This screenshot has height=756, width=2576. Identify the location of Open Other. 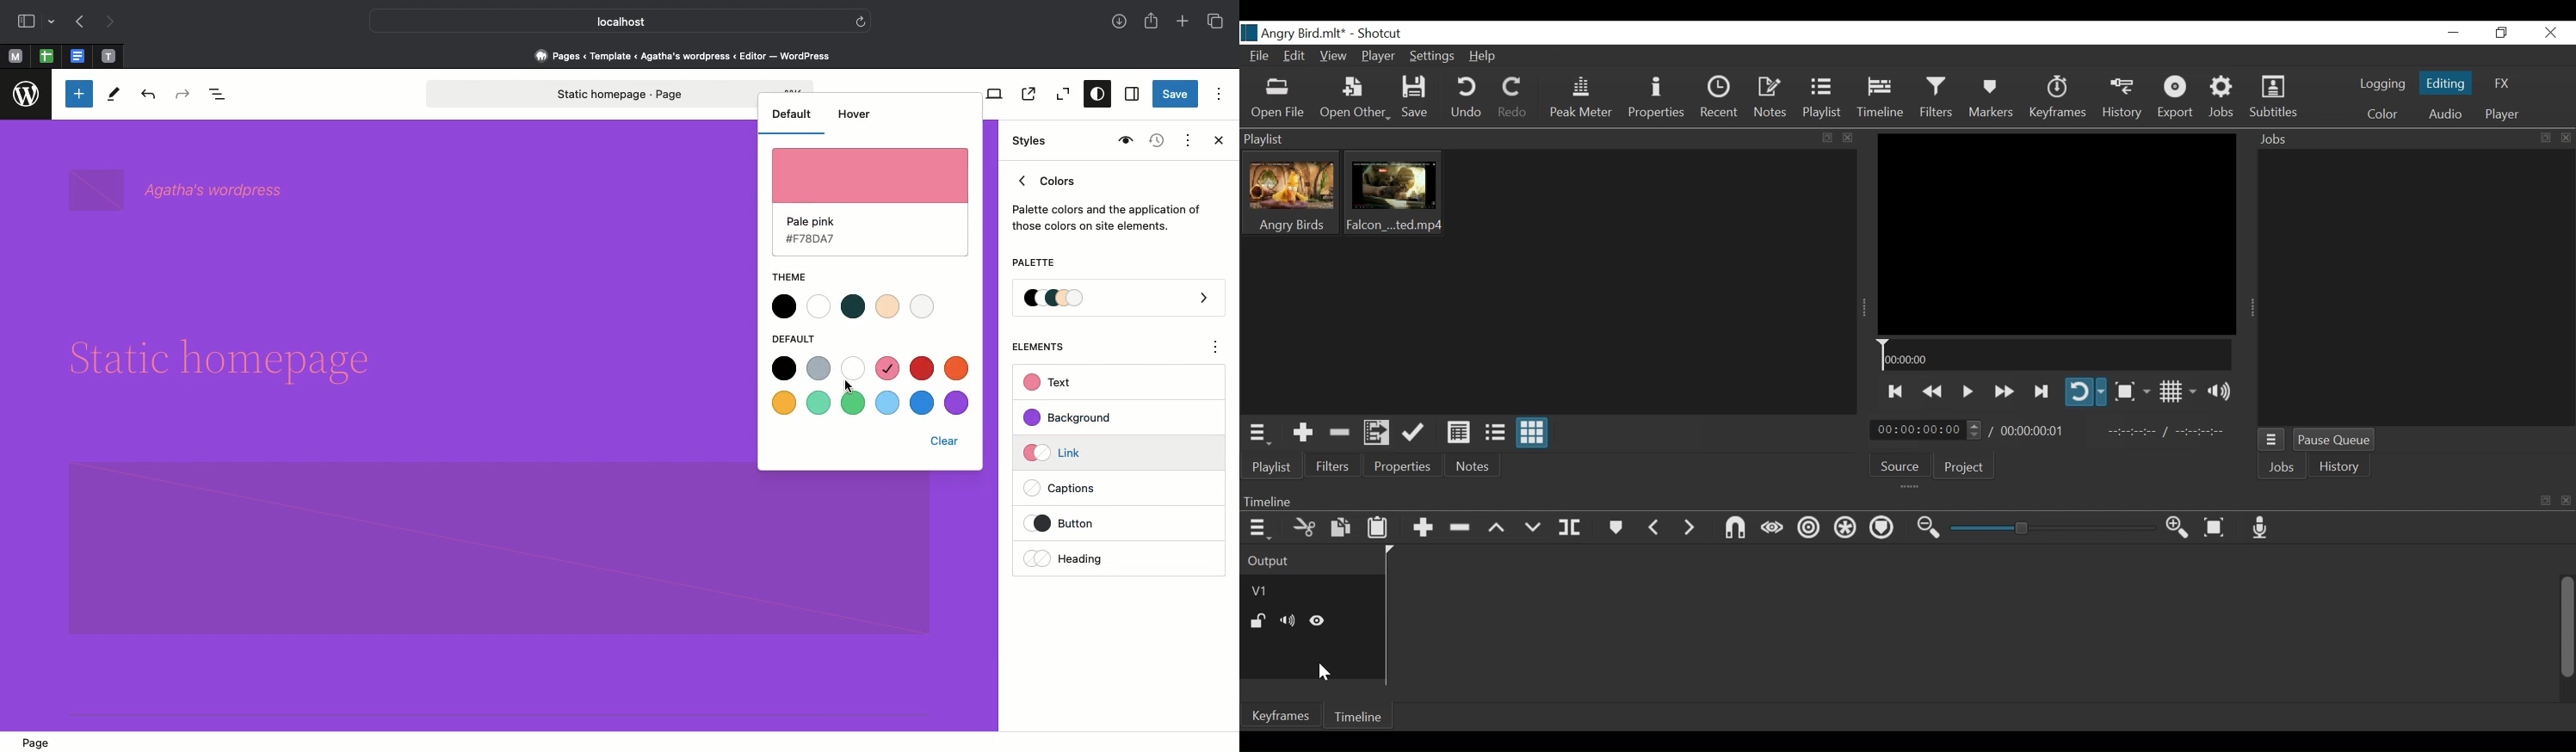
(1354, 100).